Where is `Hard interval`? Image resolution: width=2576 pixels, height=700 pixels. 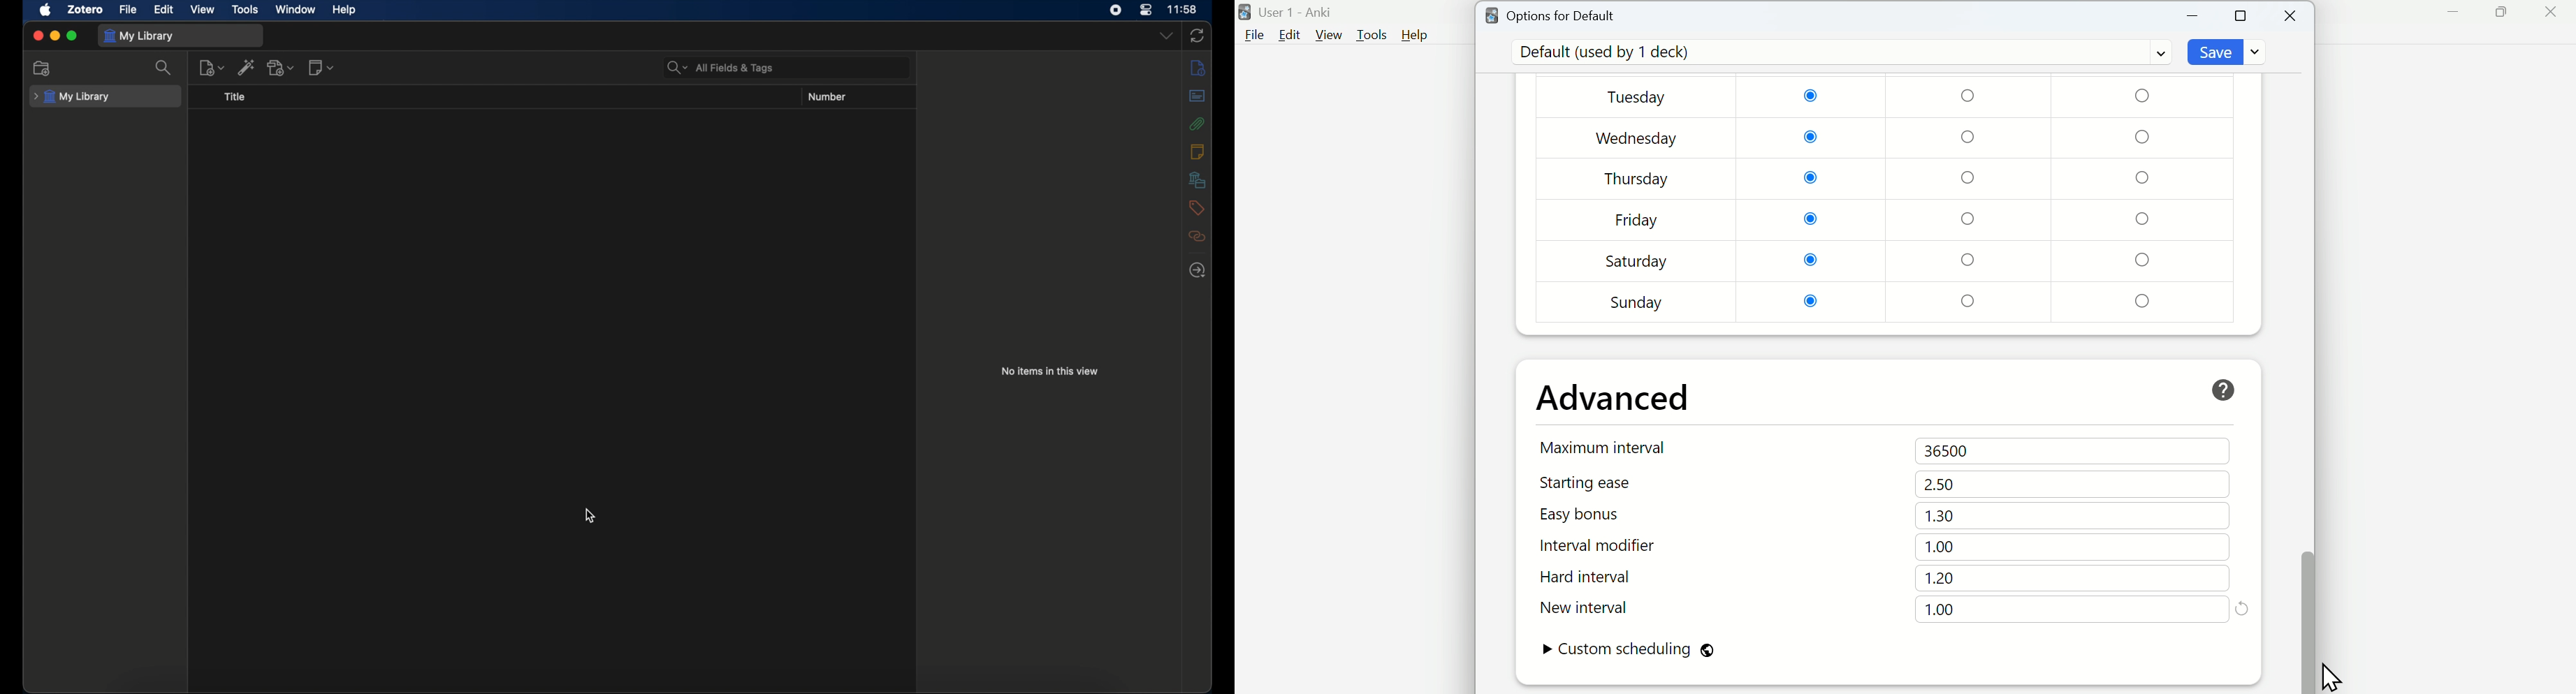
Hard interval is located at coordinates (1603, 579).